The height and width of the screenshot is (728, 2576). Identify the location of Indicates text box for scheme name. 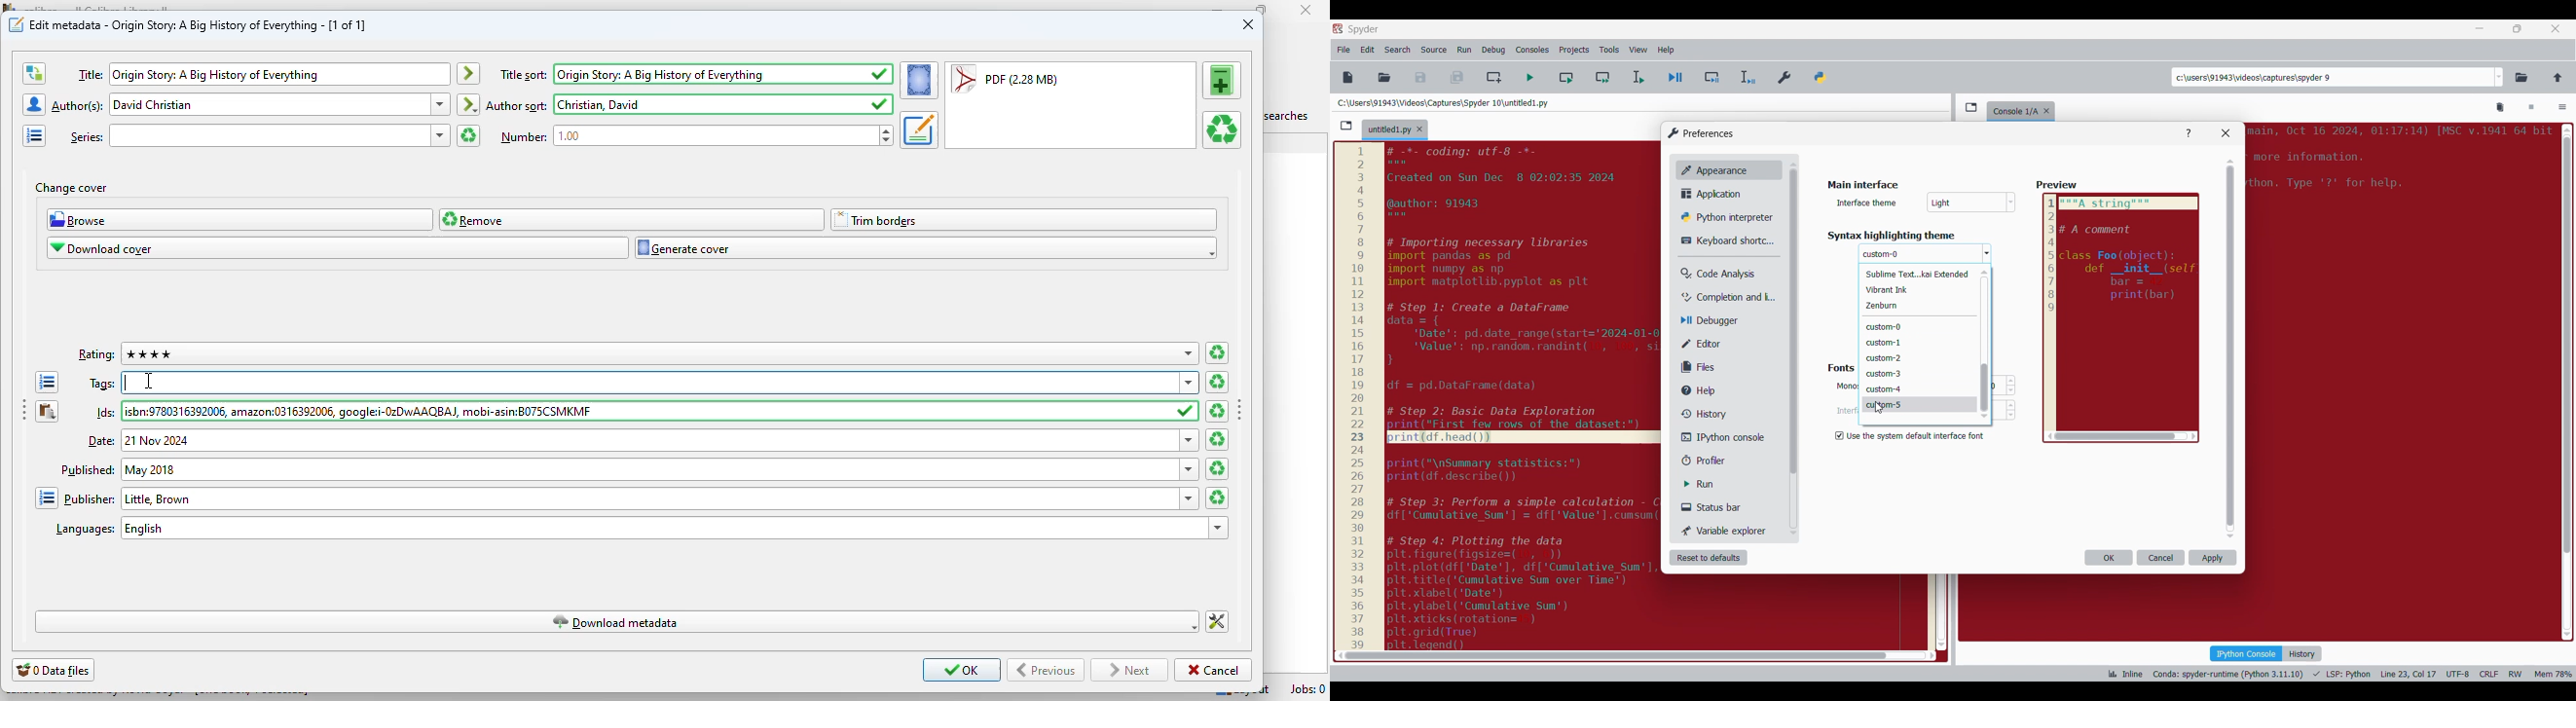
(1868, 202).